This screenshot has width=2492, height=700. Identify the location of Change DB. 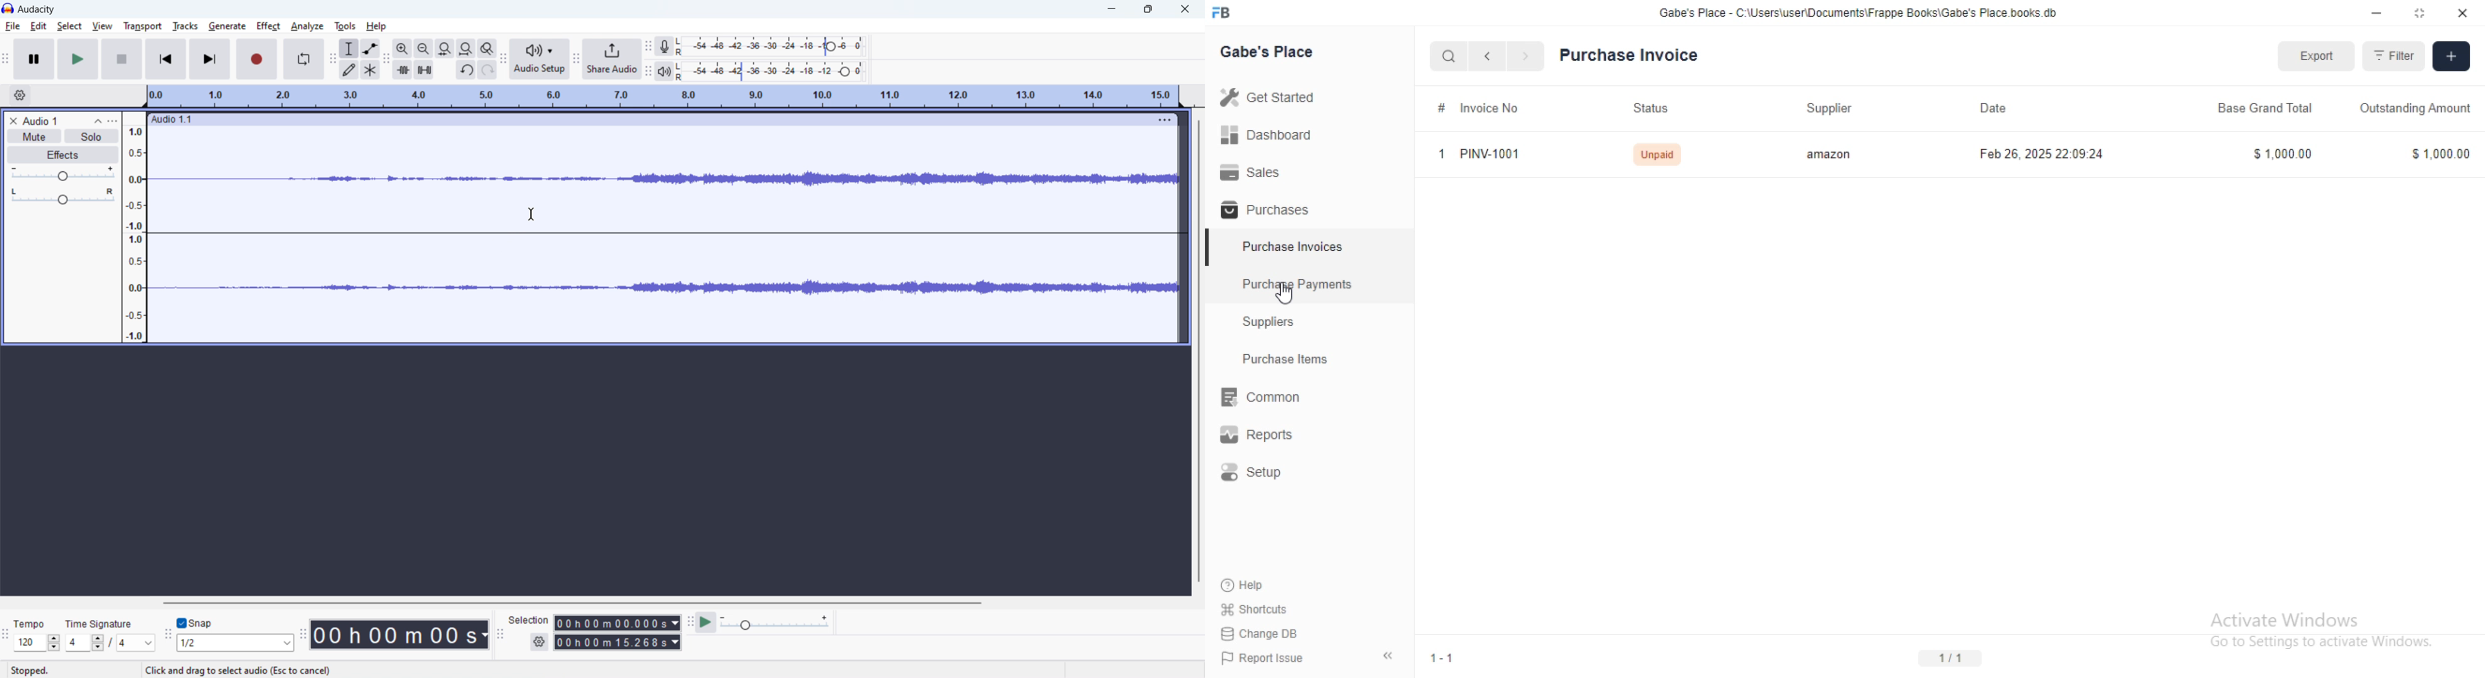
(1257, 632).